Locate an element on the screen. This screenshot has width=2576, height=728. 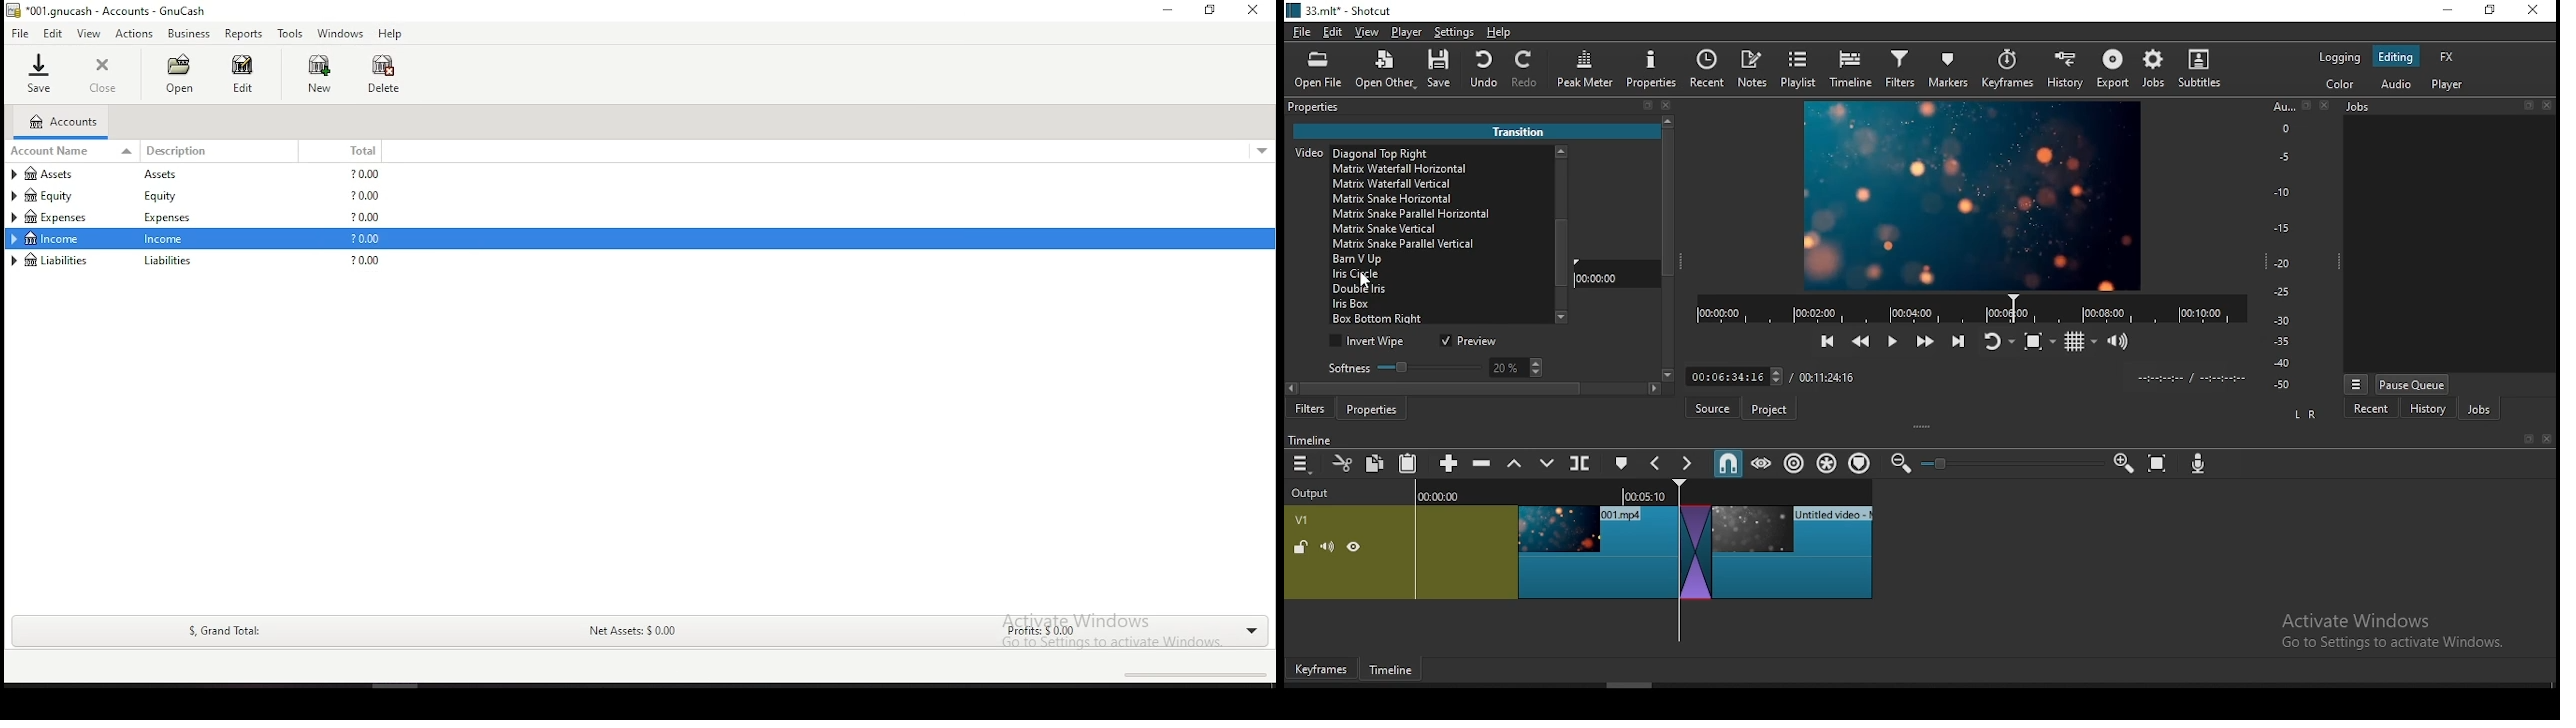
playlist is located at coordinates (1800, 70).